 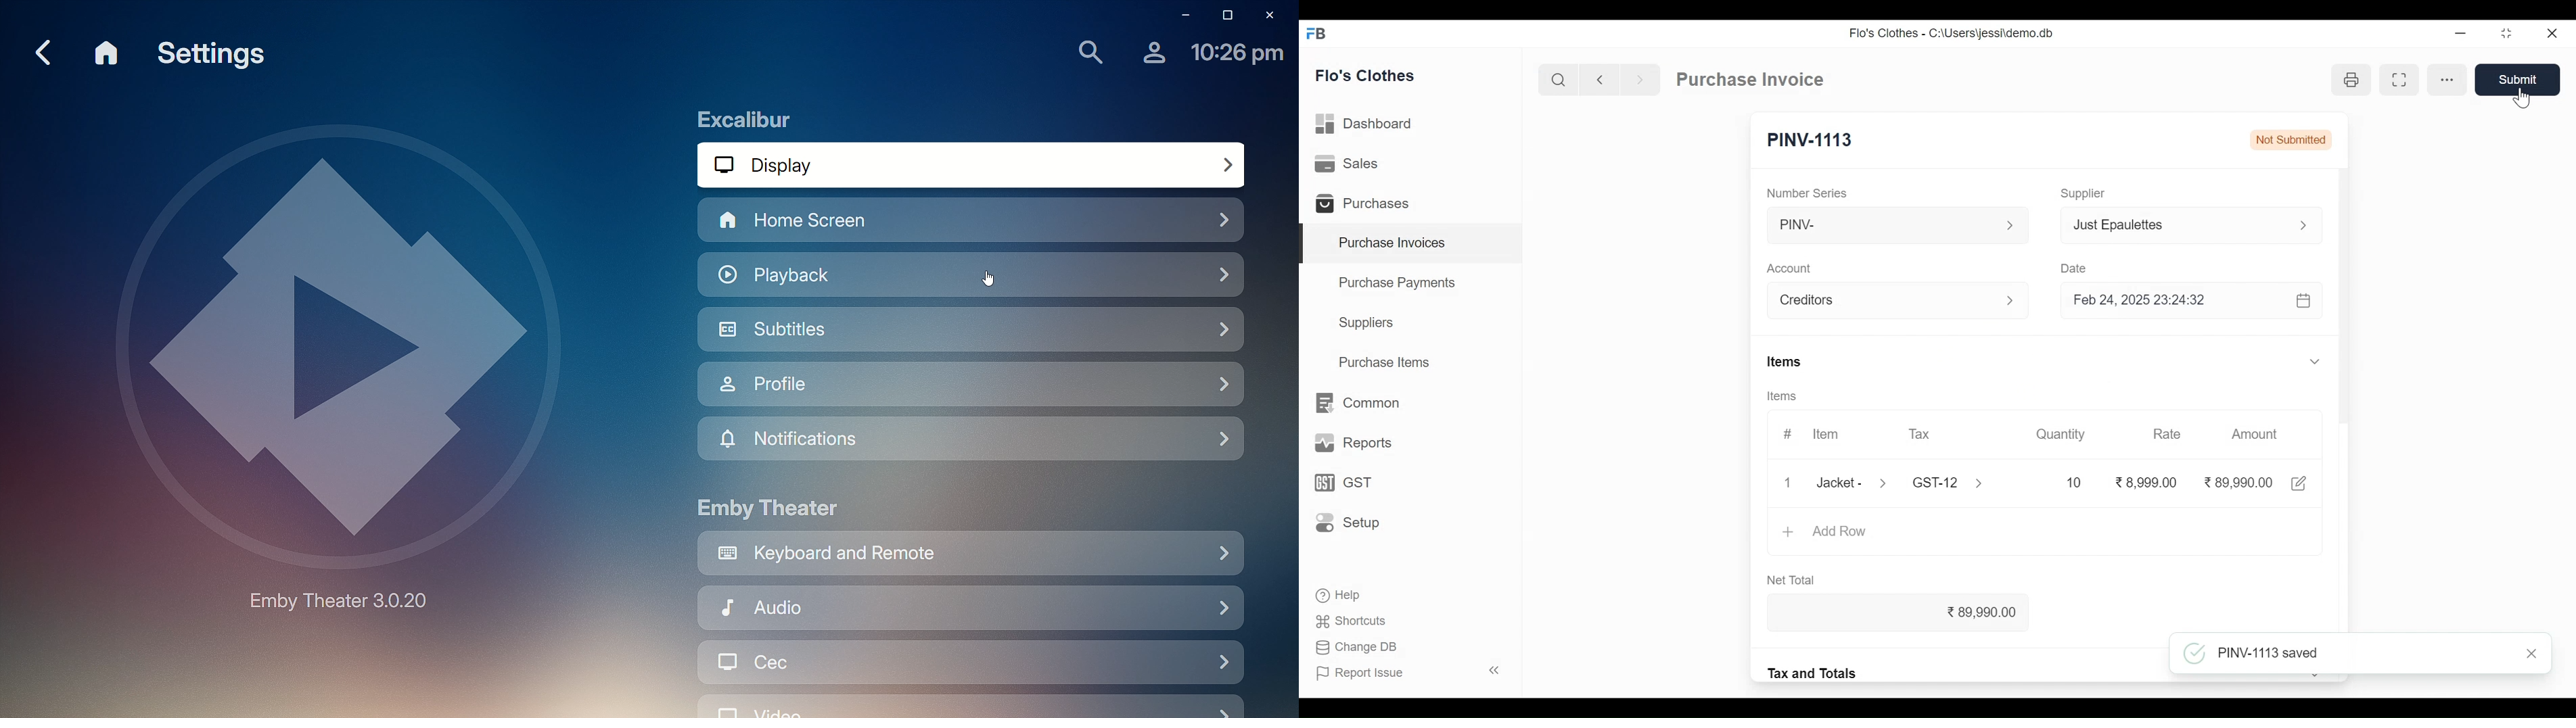 I want to click on Dashboard, so click(x=1371, y=124).